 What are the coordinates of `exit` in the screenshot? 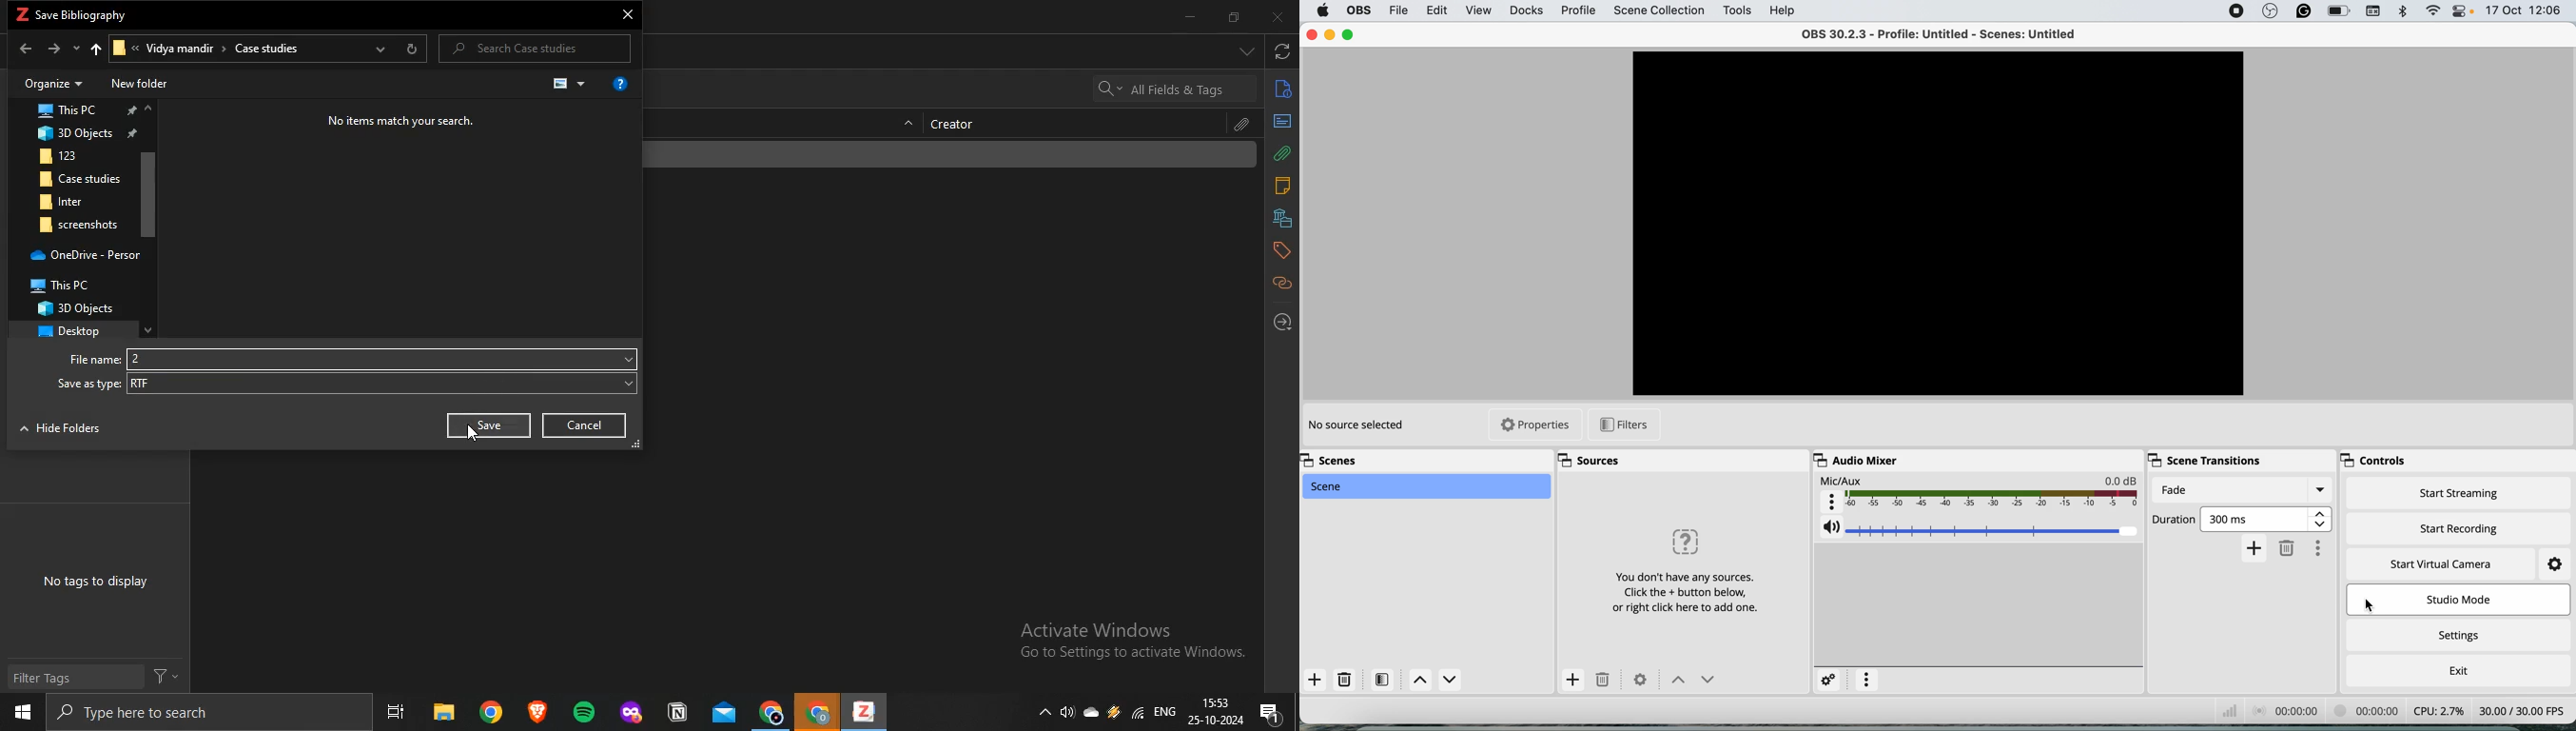 It's located at (2461, 670).